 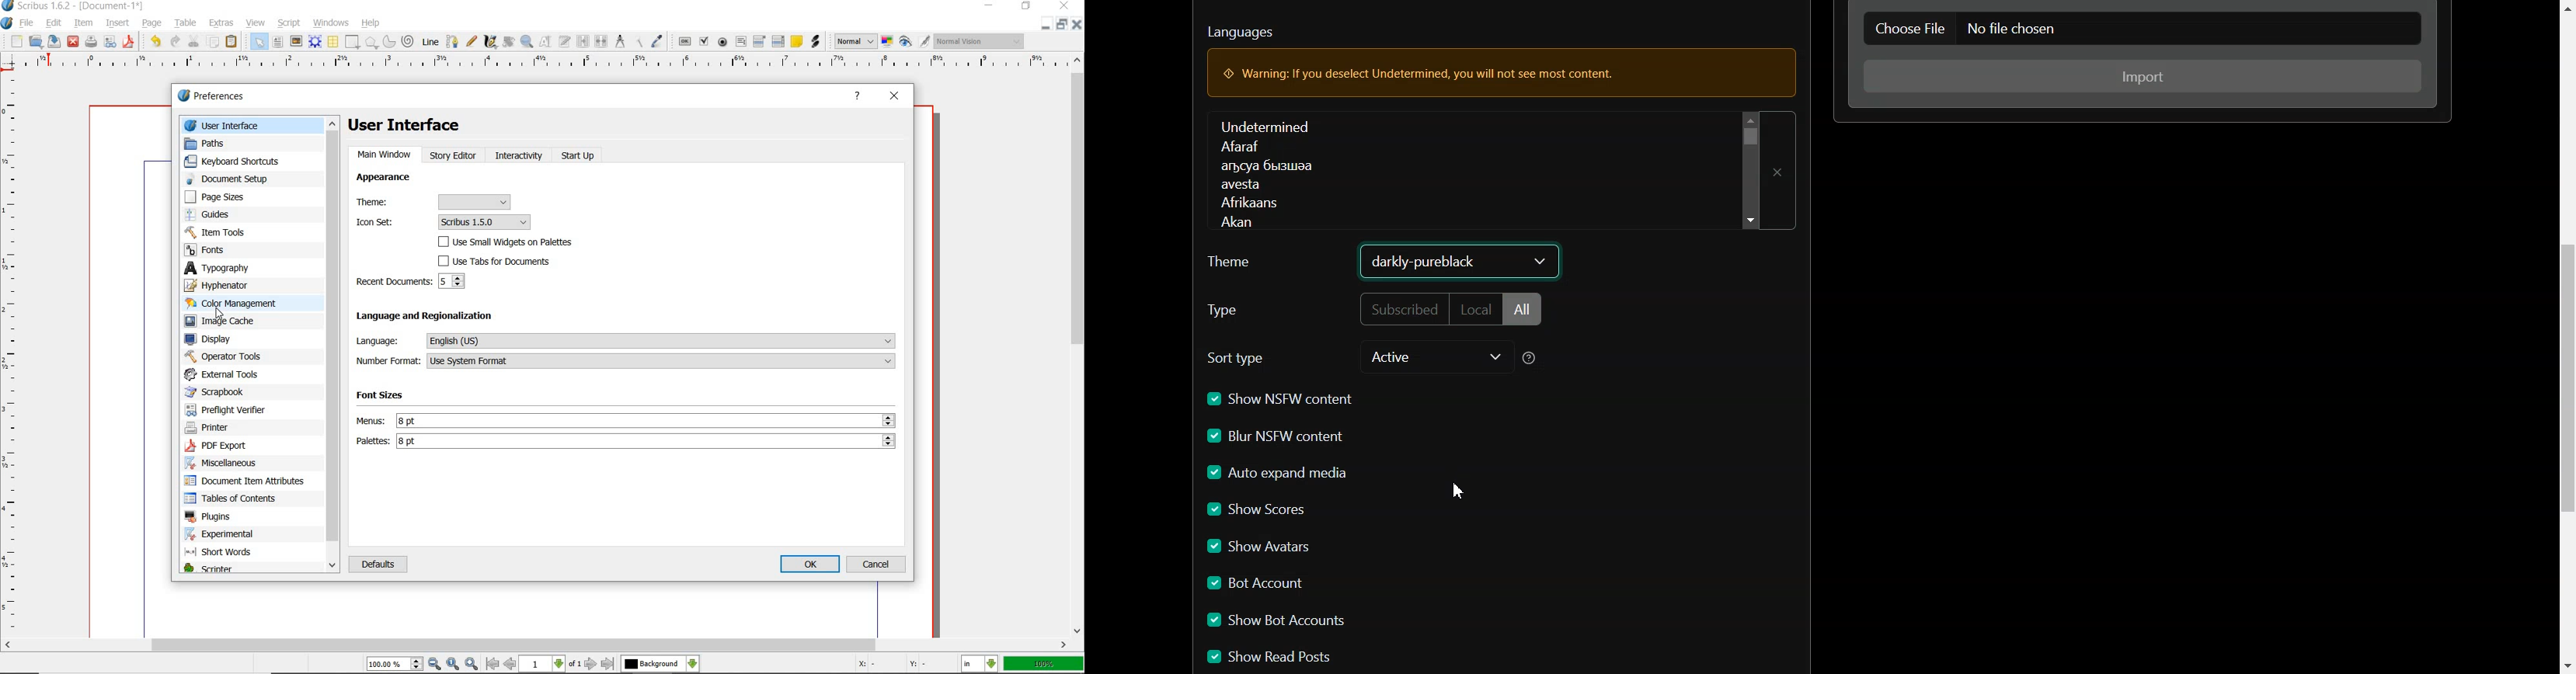 I want to click on image frame, so click(x=295, y=41).